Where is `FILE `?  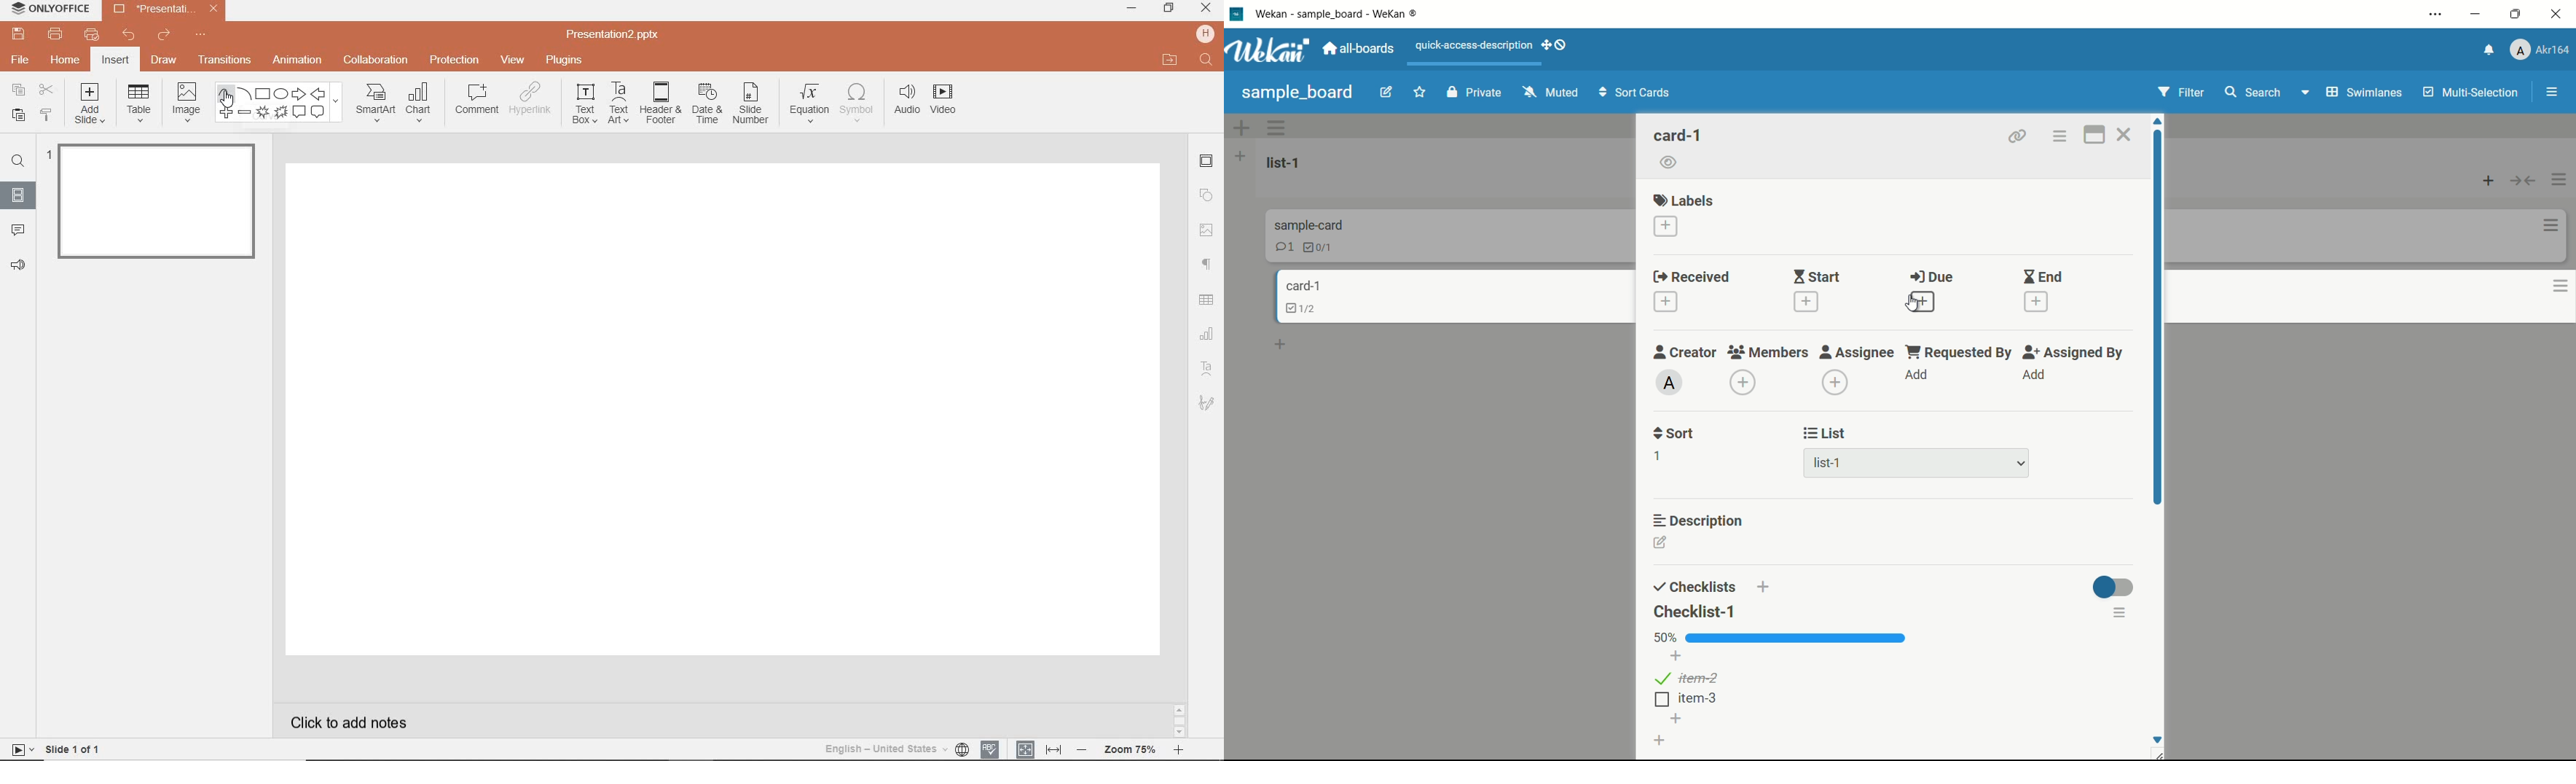
FILE  is located at coordinates (22, 61).